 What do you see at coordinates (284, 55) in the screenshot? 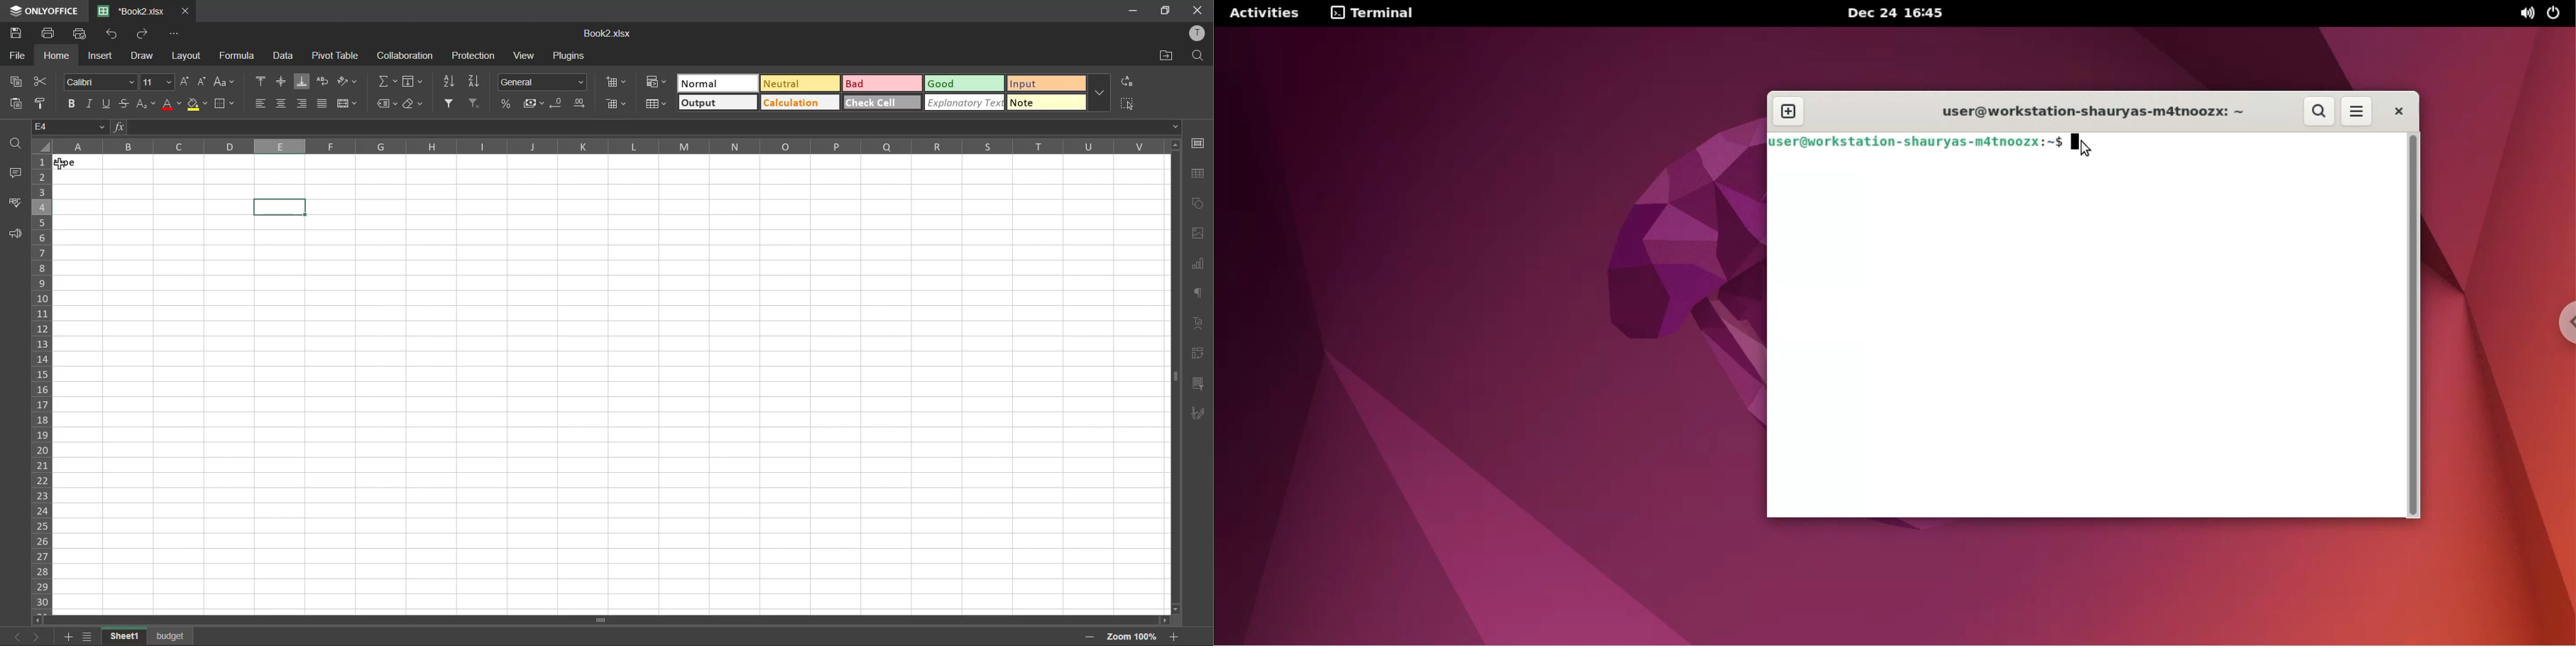
I see `data` at bounding box center [284, 55].